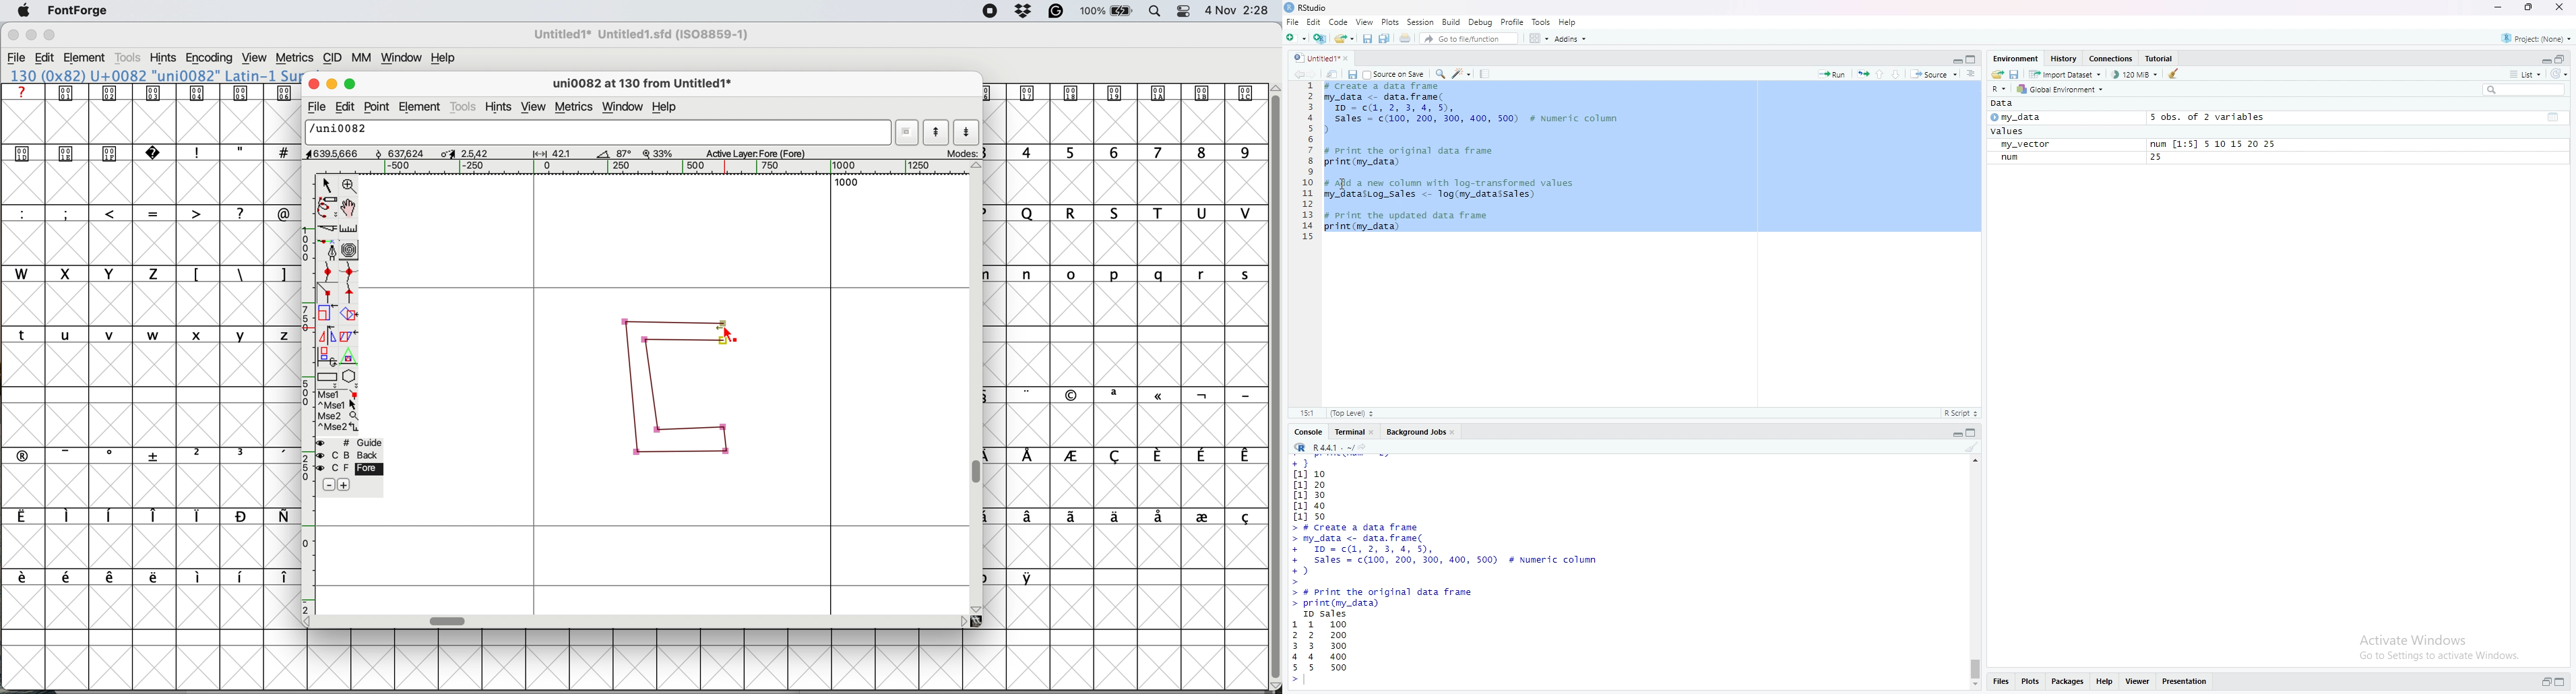 This screenshot has width=2576, height=700. What do you see at coordinates (1999, 89) in the screenshot?
I see `language change` at bounding box center [1999, 89].